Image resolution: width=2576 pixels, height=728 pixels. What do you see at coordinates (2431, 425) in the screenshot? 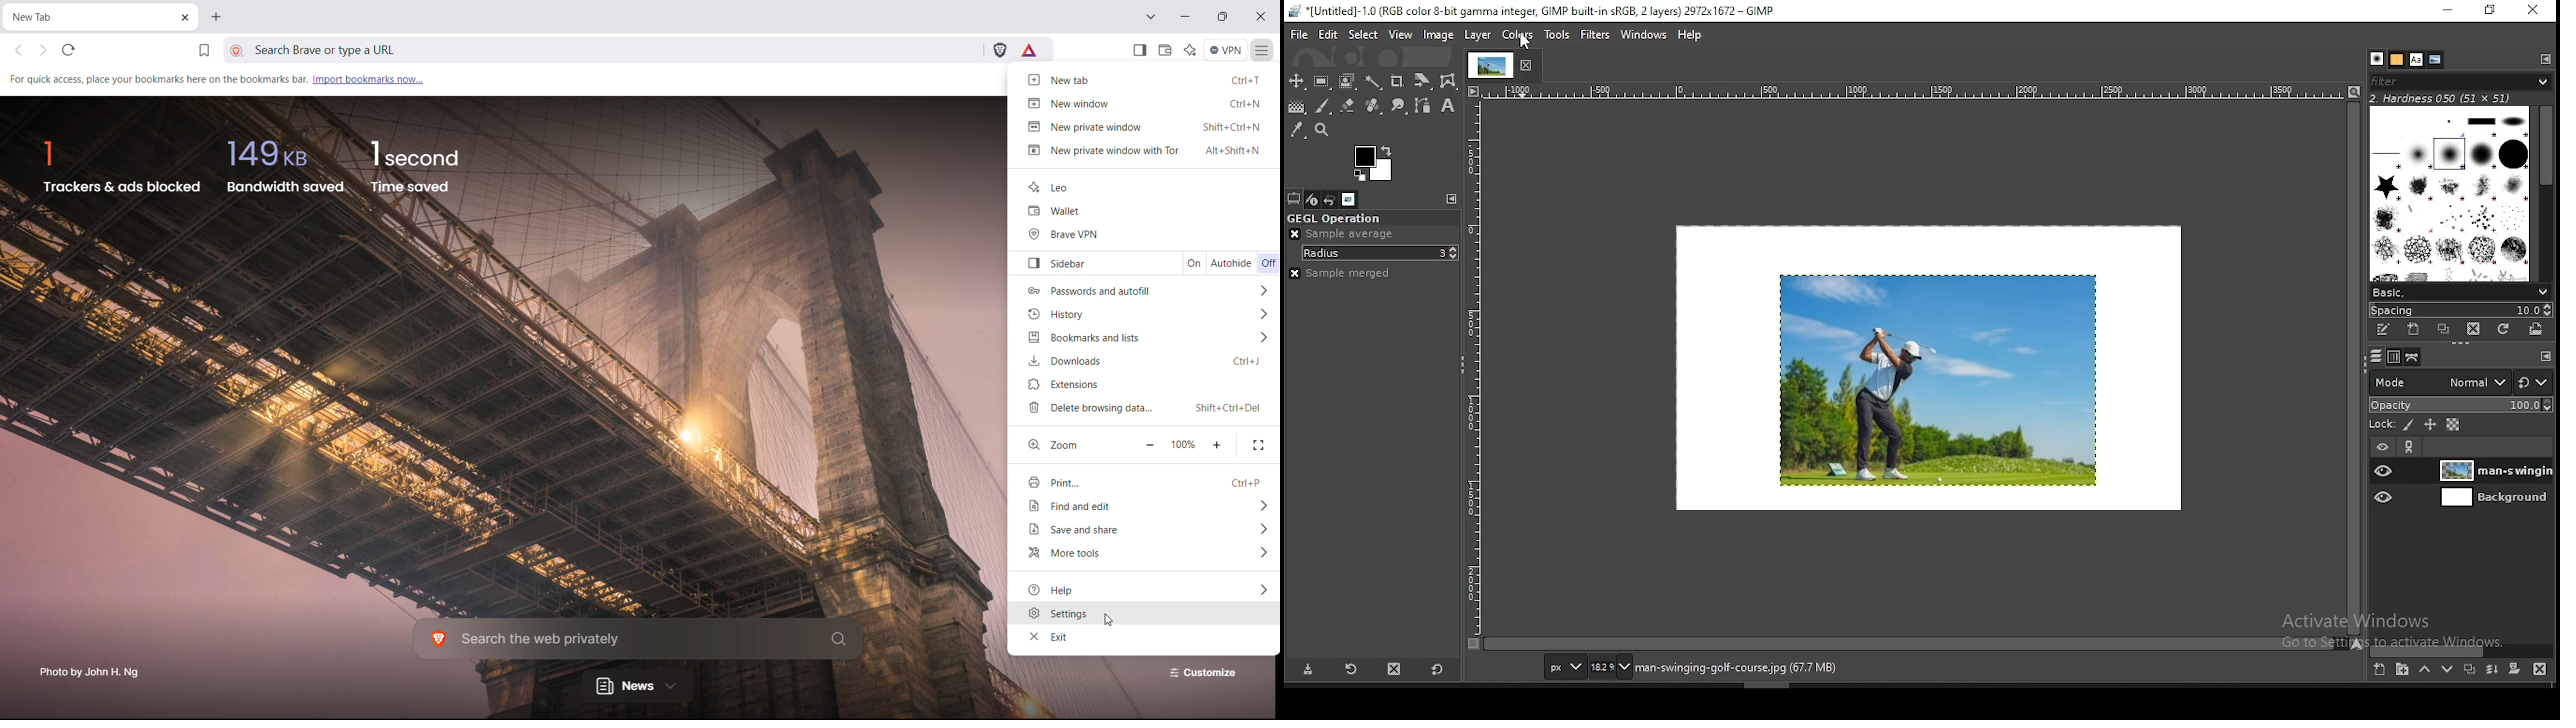
I see `lock size and position` at bounding box center [2431, 425].